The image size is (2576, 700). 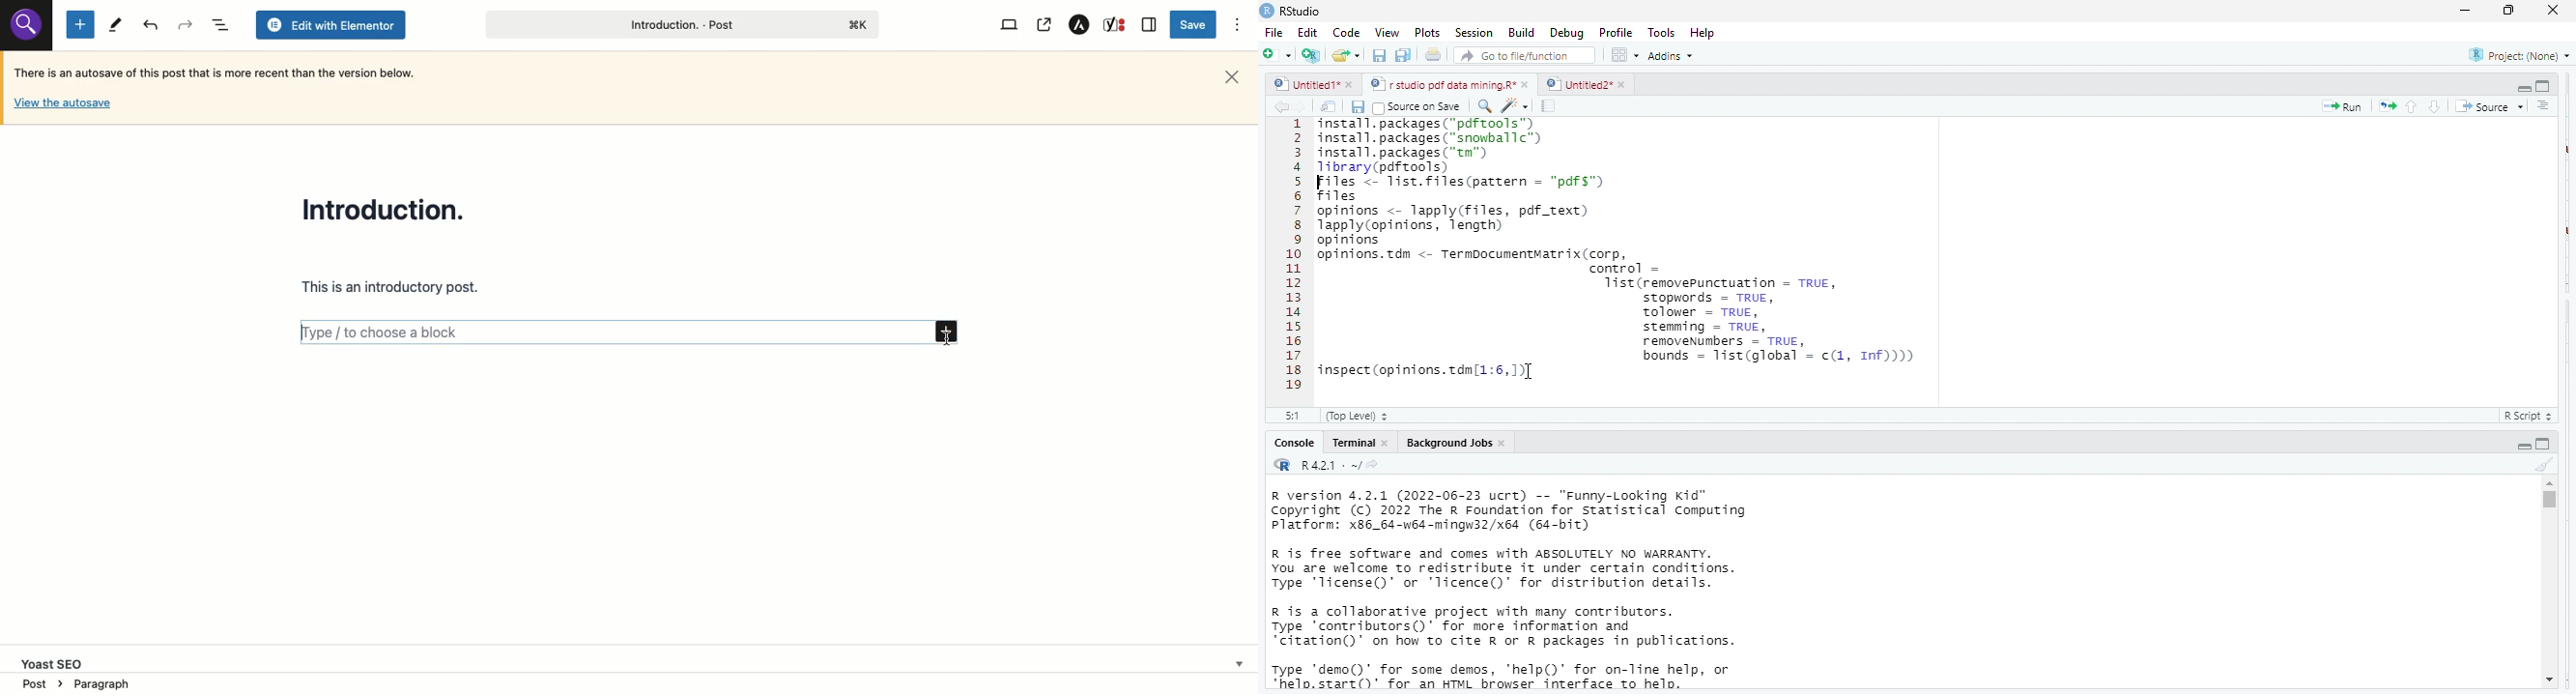 I want to click on maximize, so click(x=2511, y=12).